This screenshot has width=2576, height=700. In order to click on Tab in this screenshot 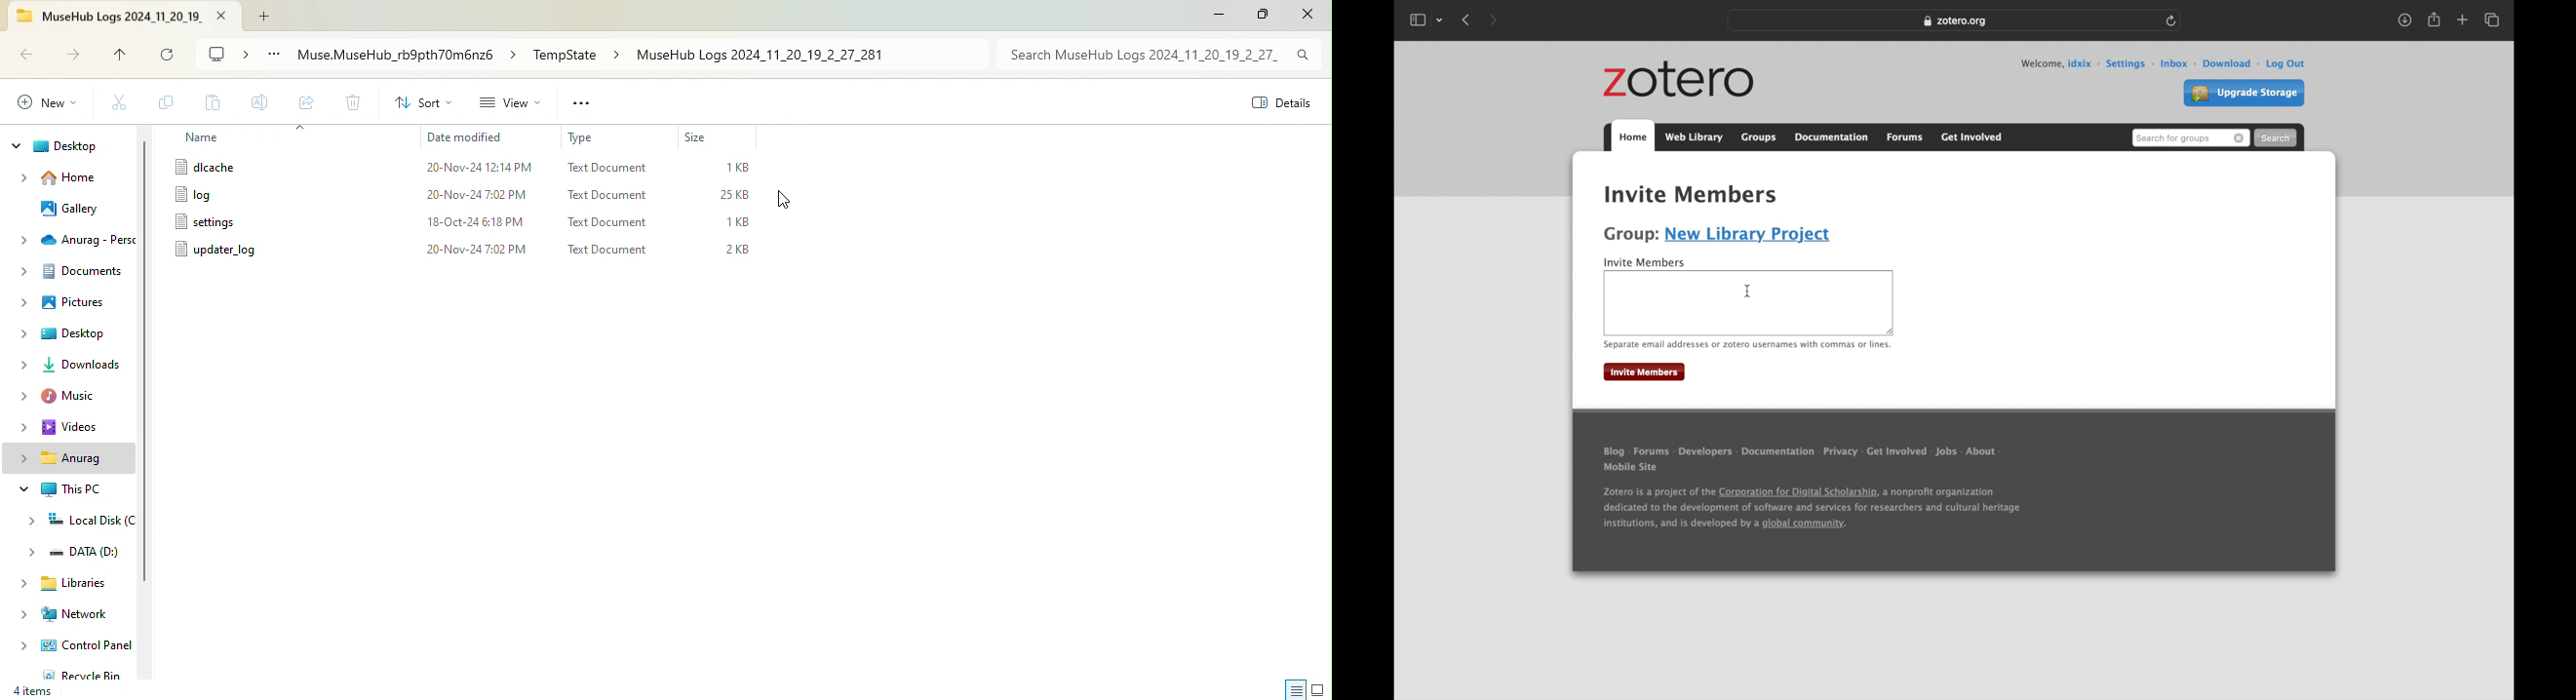, I will do `click(123, 16)`.